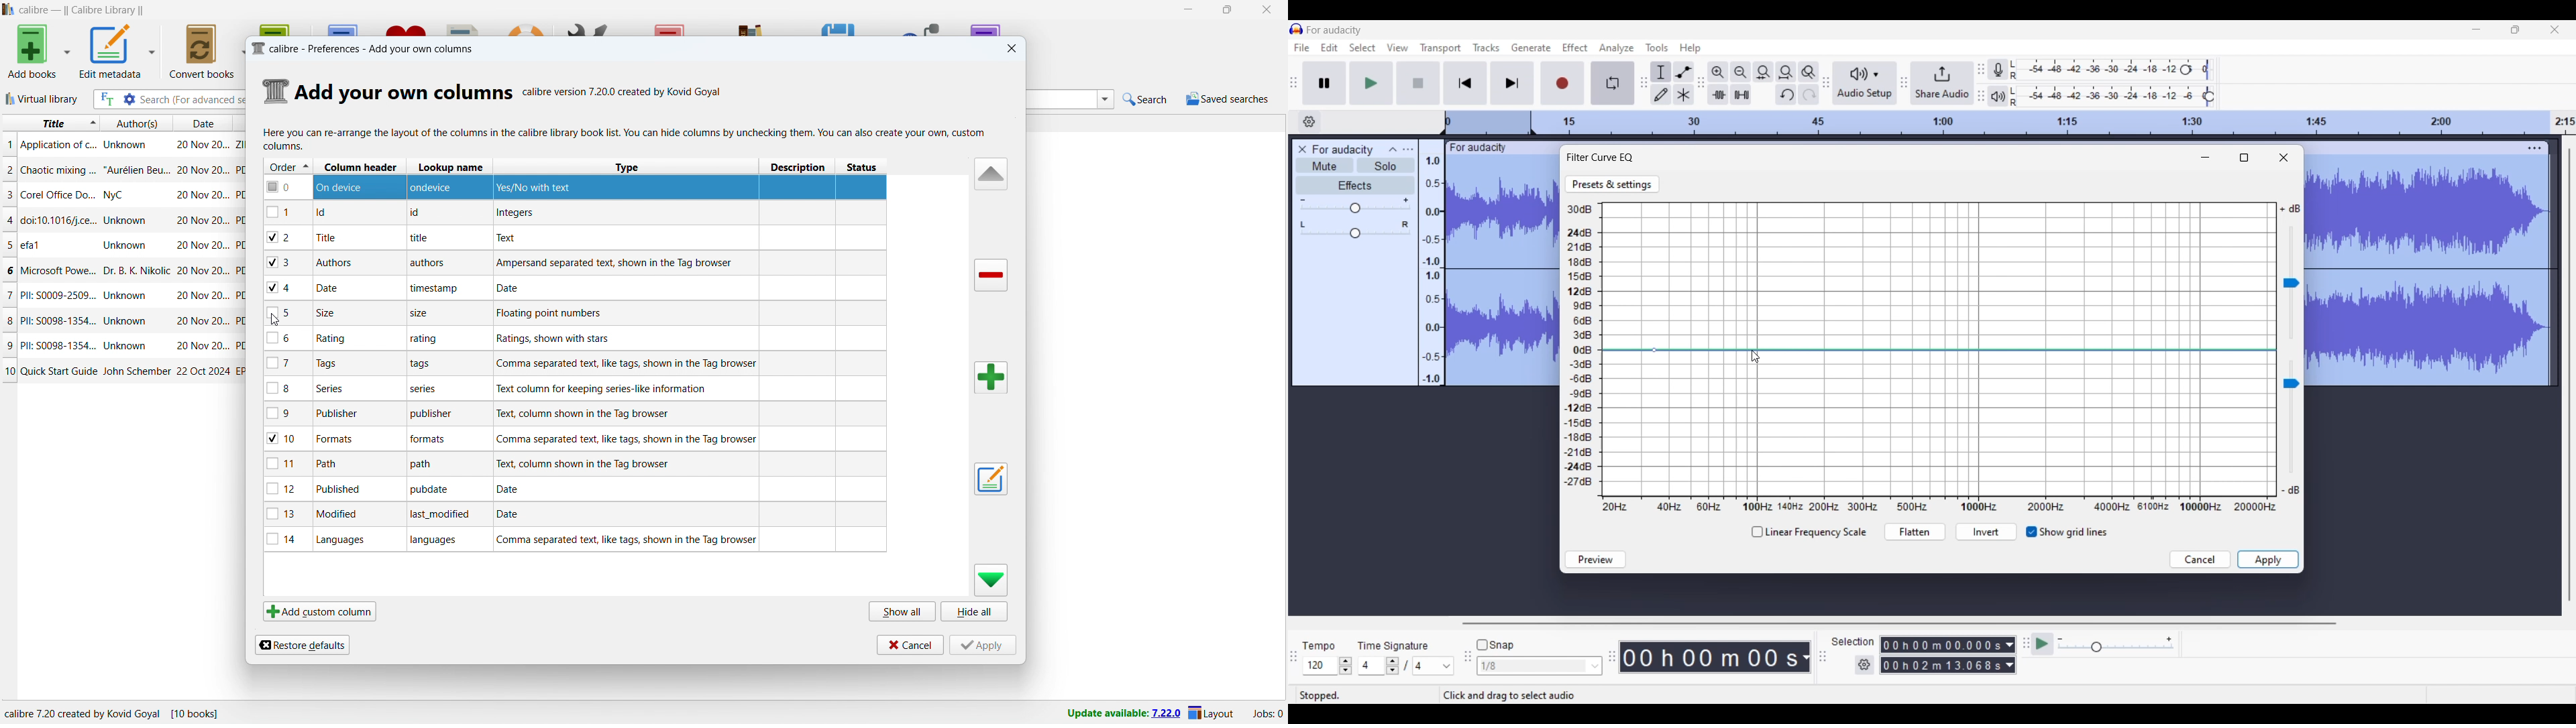  What do you see at coordinates (8, 245) in the screenshot?
I see `5` at bounding box center [8, 245].